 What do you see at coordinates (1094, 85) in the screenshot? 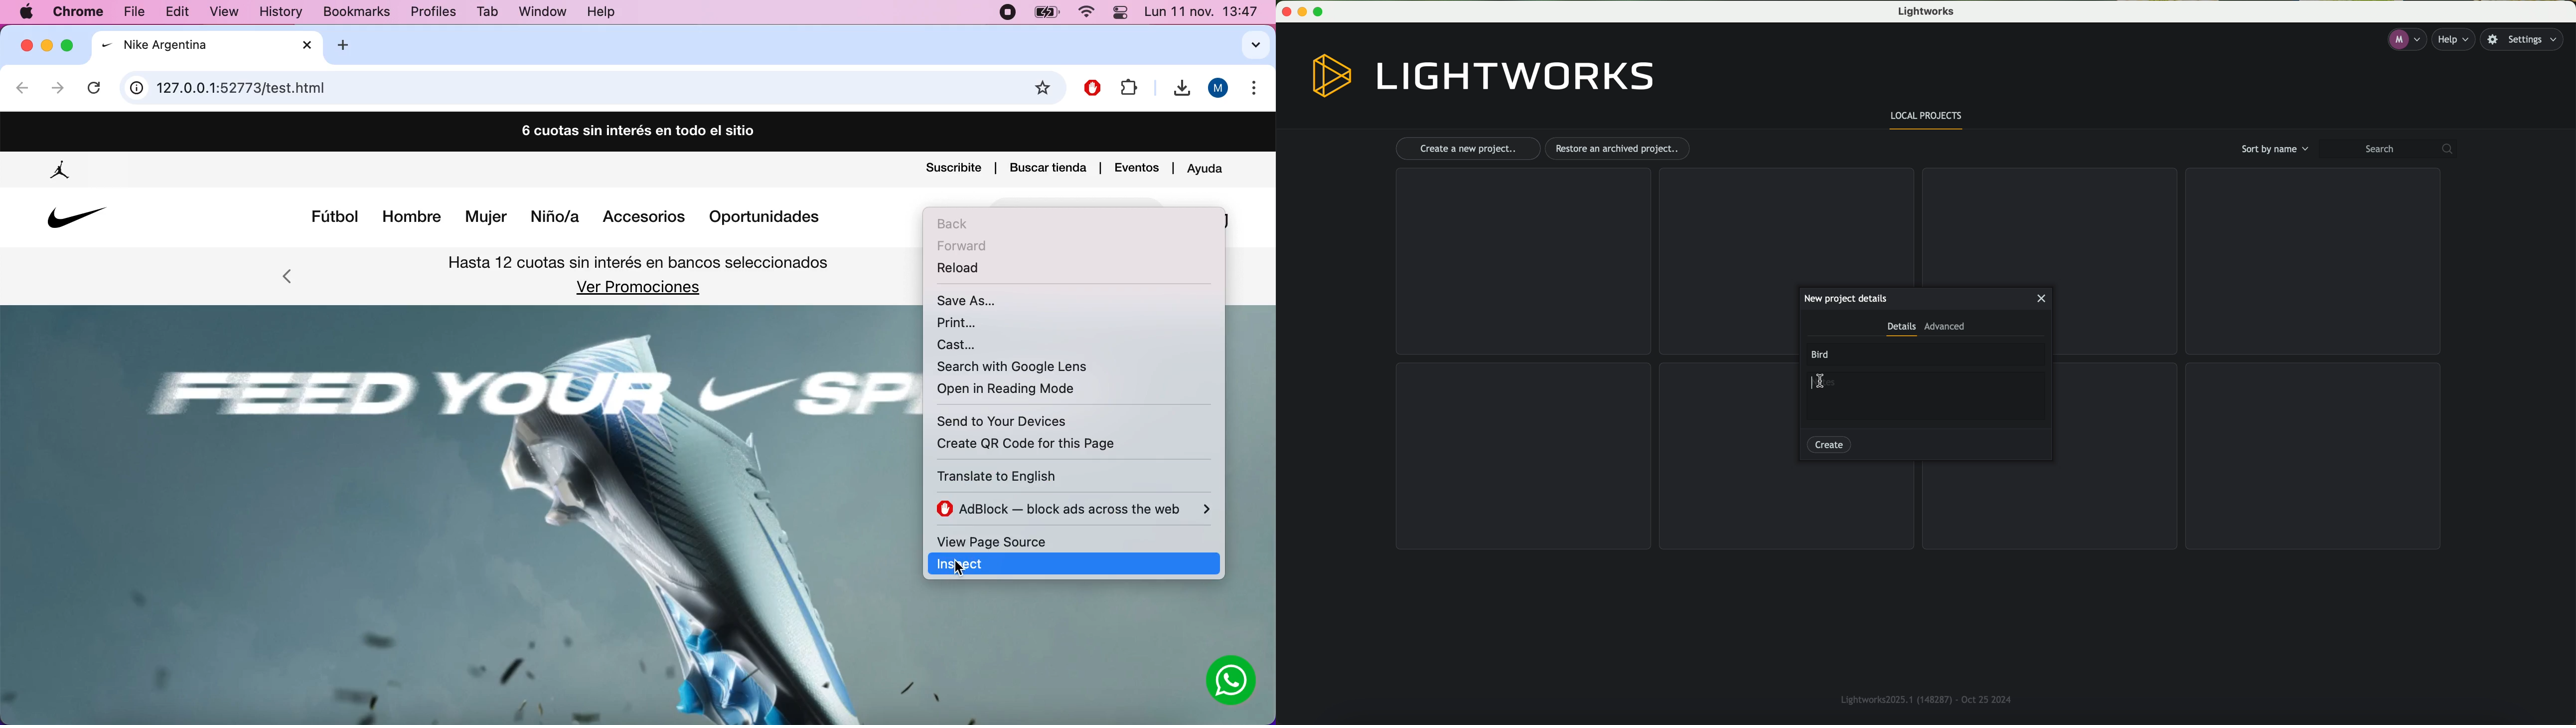
I see `stop ad blocker` at bounding box center [1094, 85].